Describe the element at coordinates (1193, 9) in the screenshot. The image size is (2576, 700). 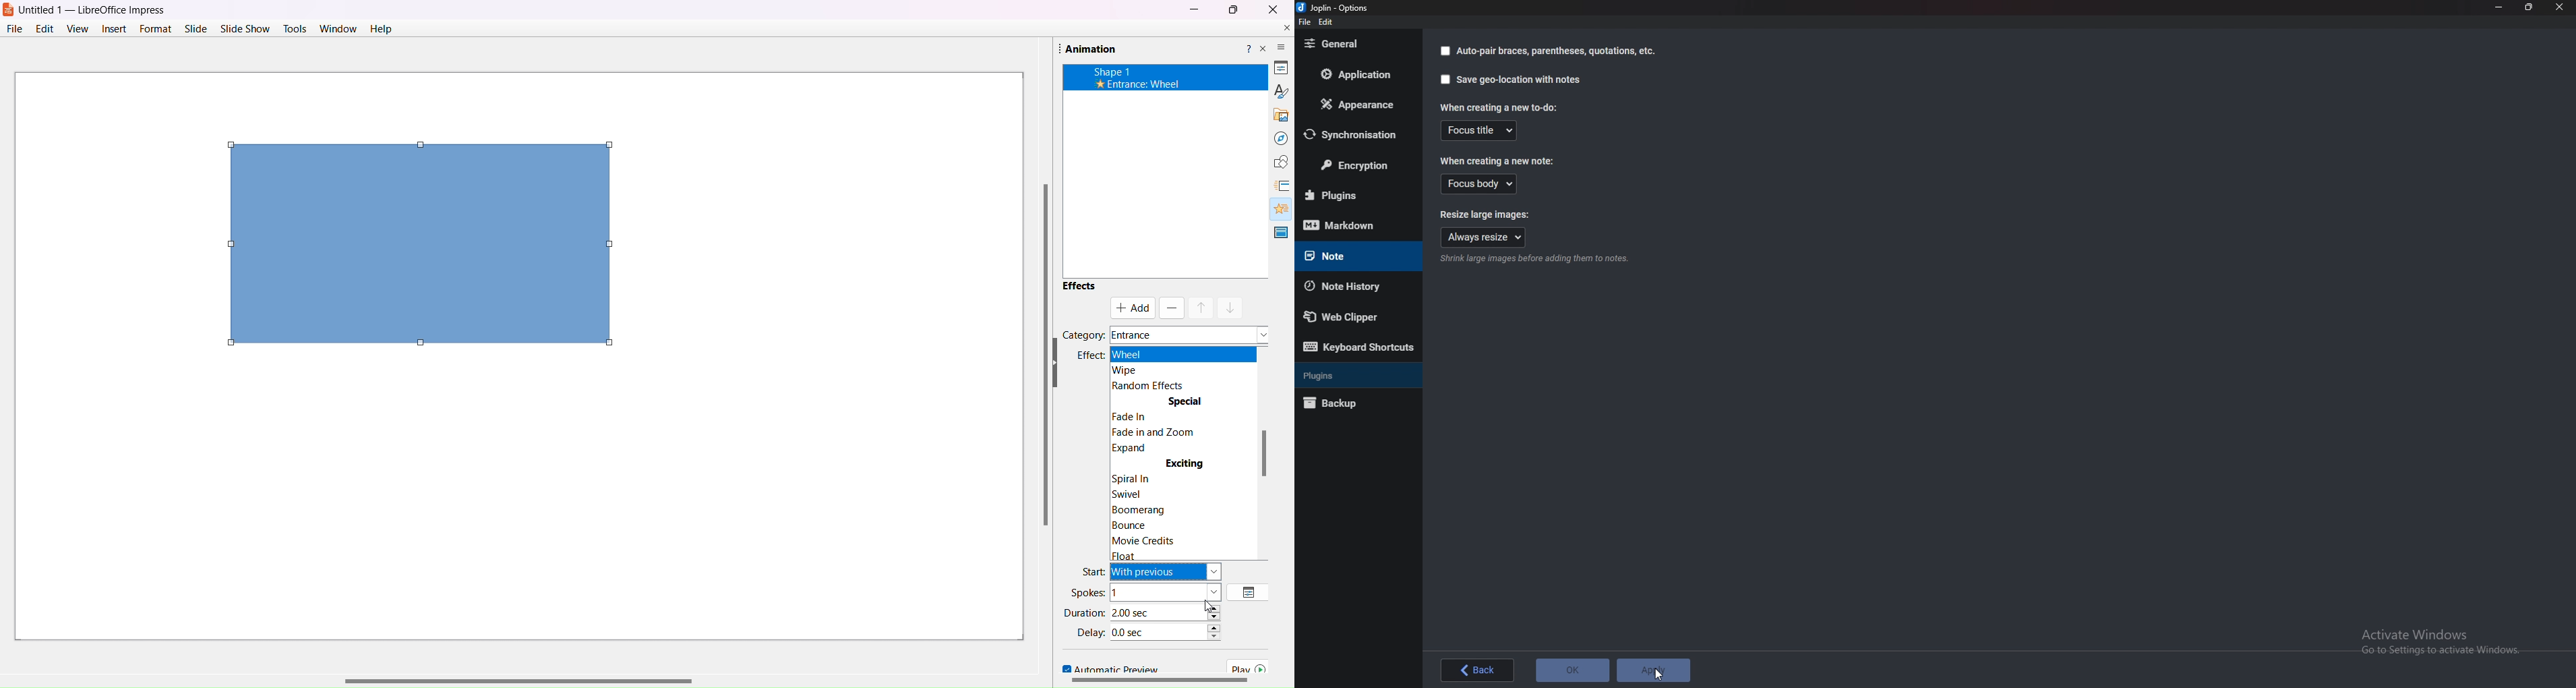
I see `Minimize` at that location.